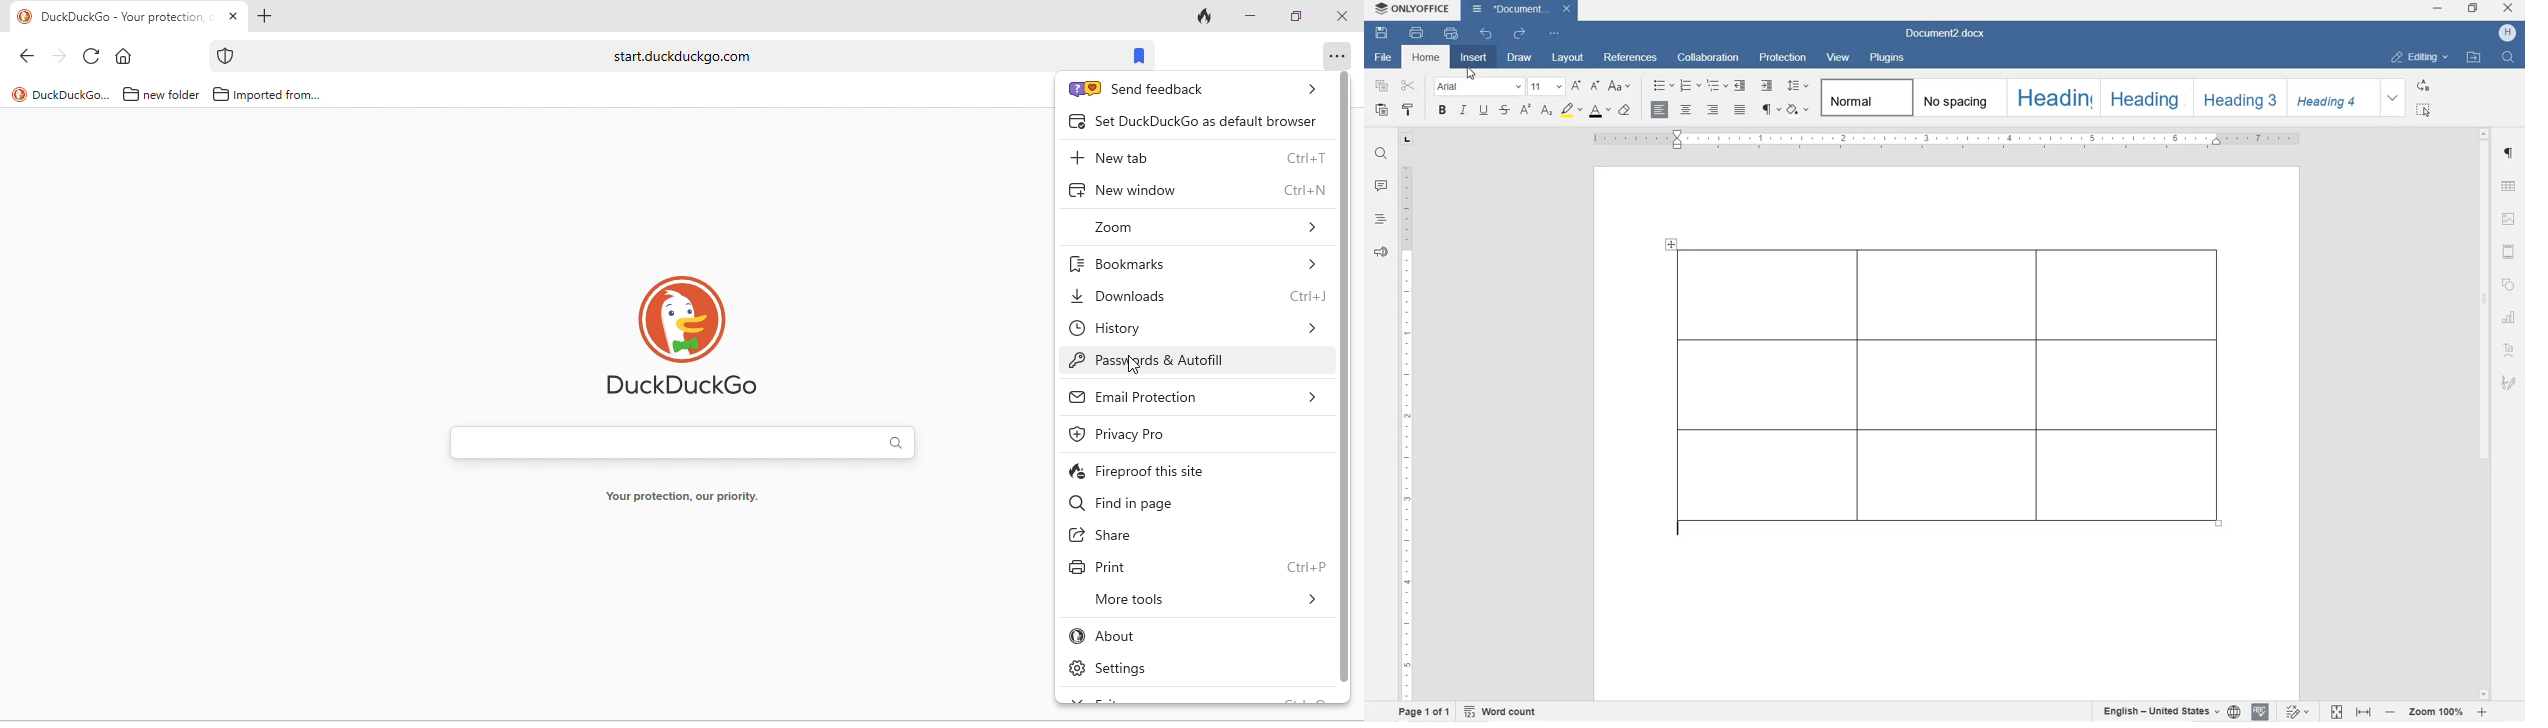  Describe the element at coordinates (1569, 58) in the screenshot. I see `layout` at that location.